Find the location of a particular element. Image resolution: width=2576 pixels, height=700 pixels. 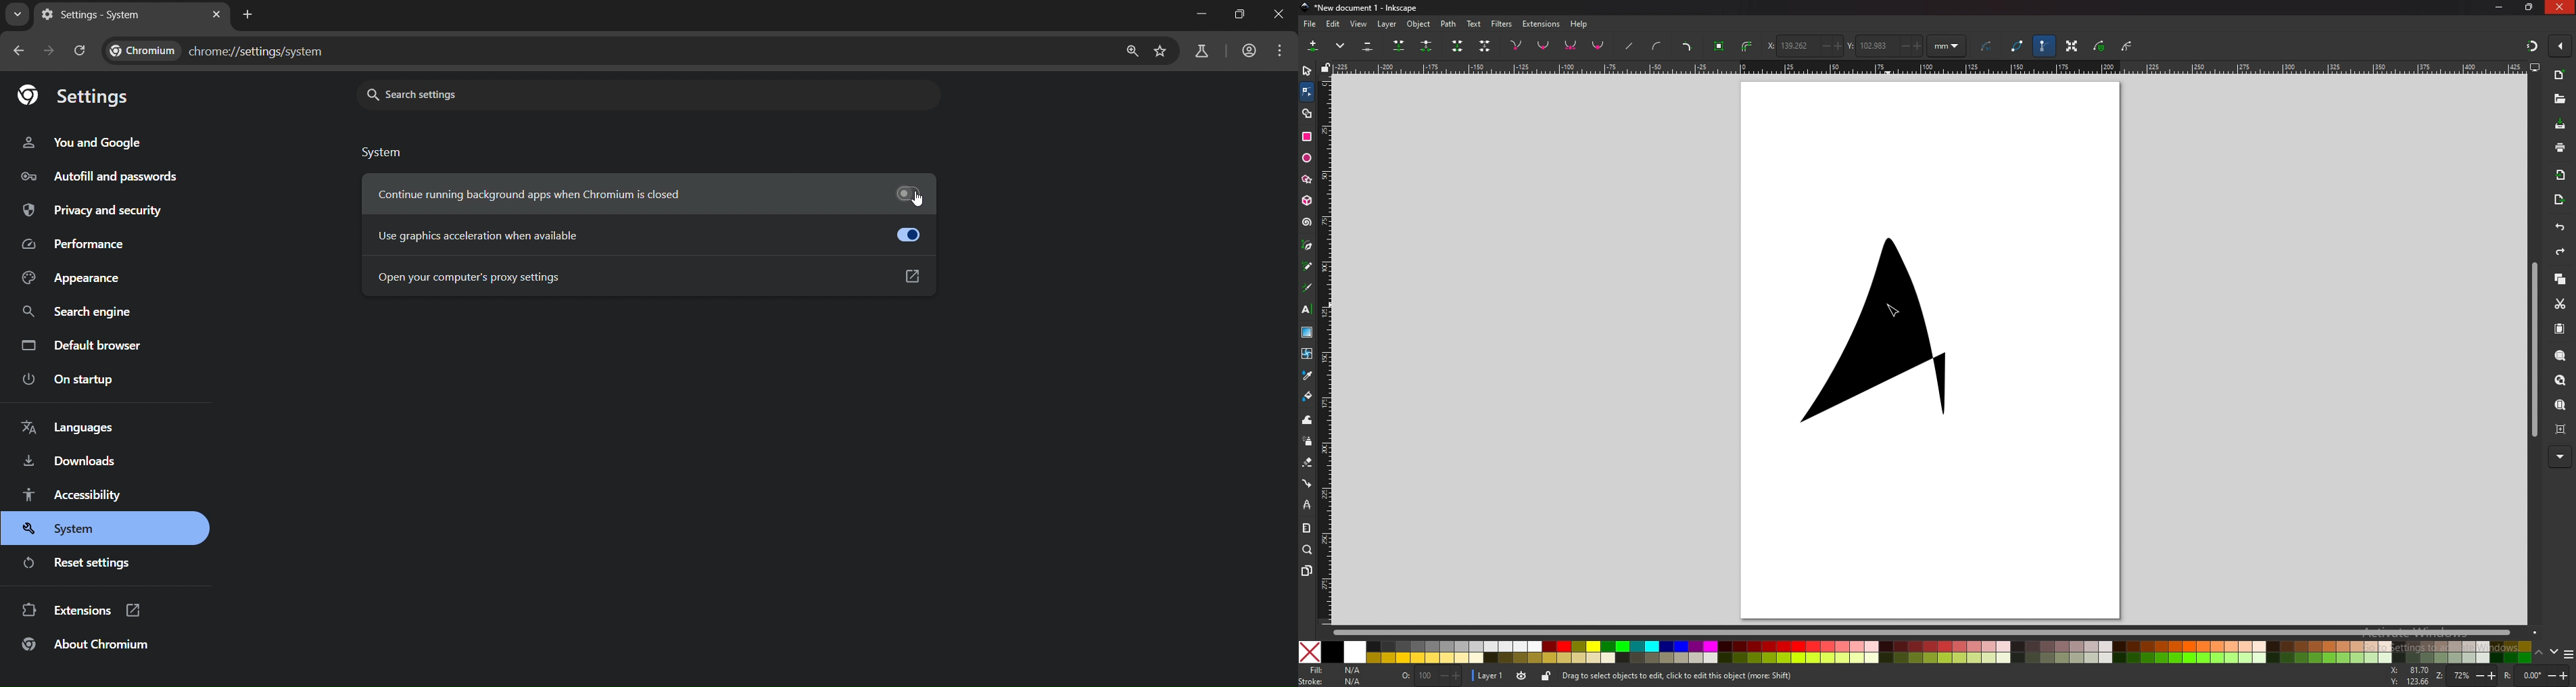

default browser is located at coordinates (86, 345).